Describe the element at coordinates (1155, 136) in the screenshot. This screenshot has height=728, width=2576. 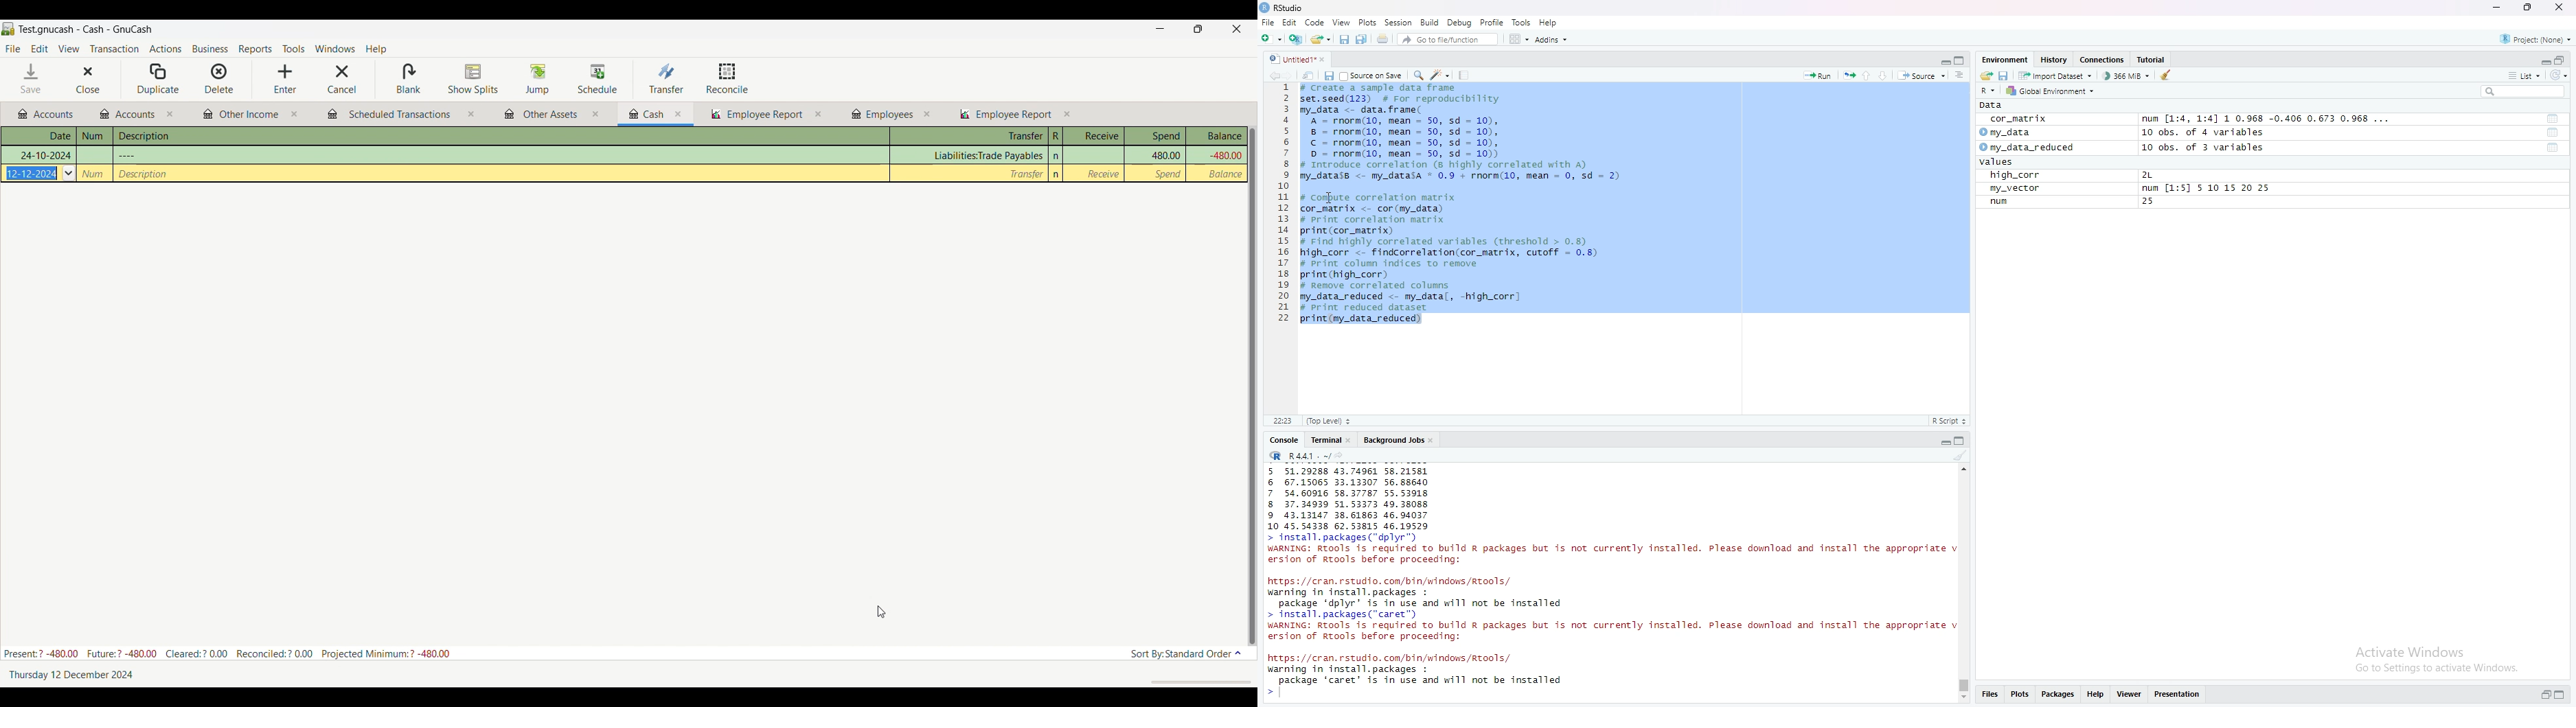
I see `Spend column` at that location.